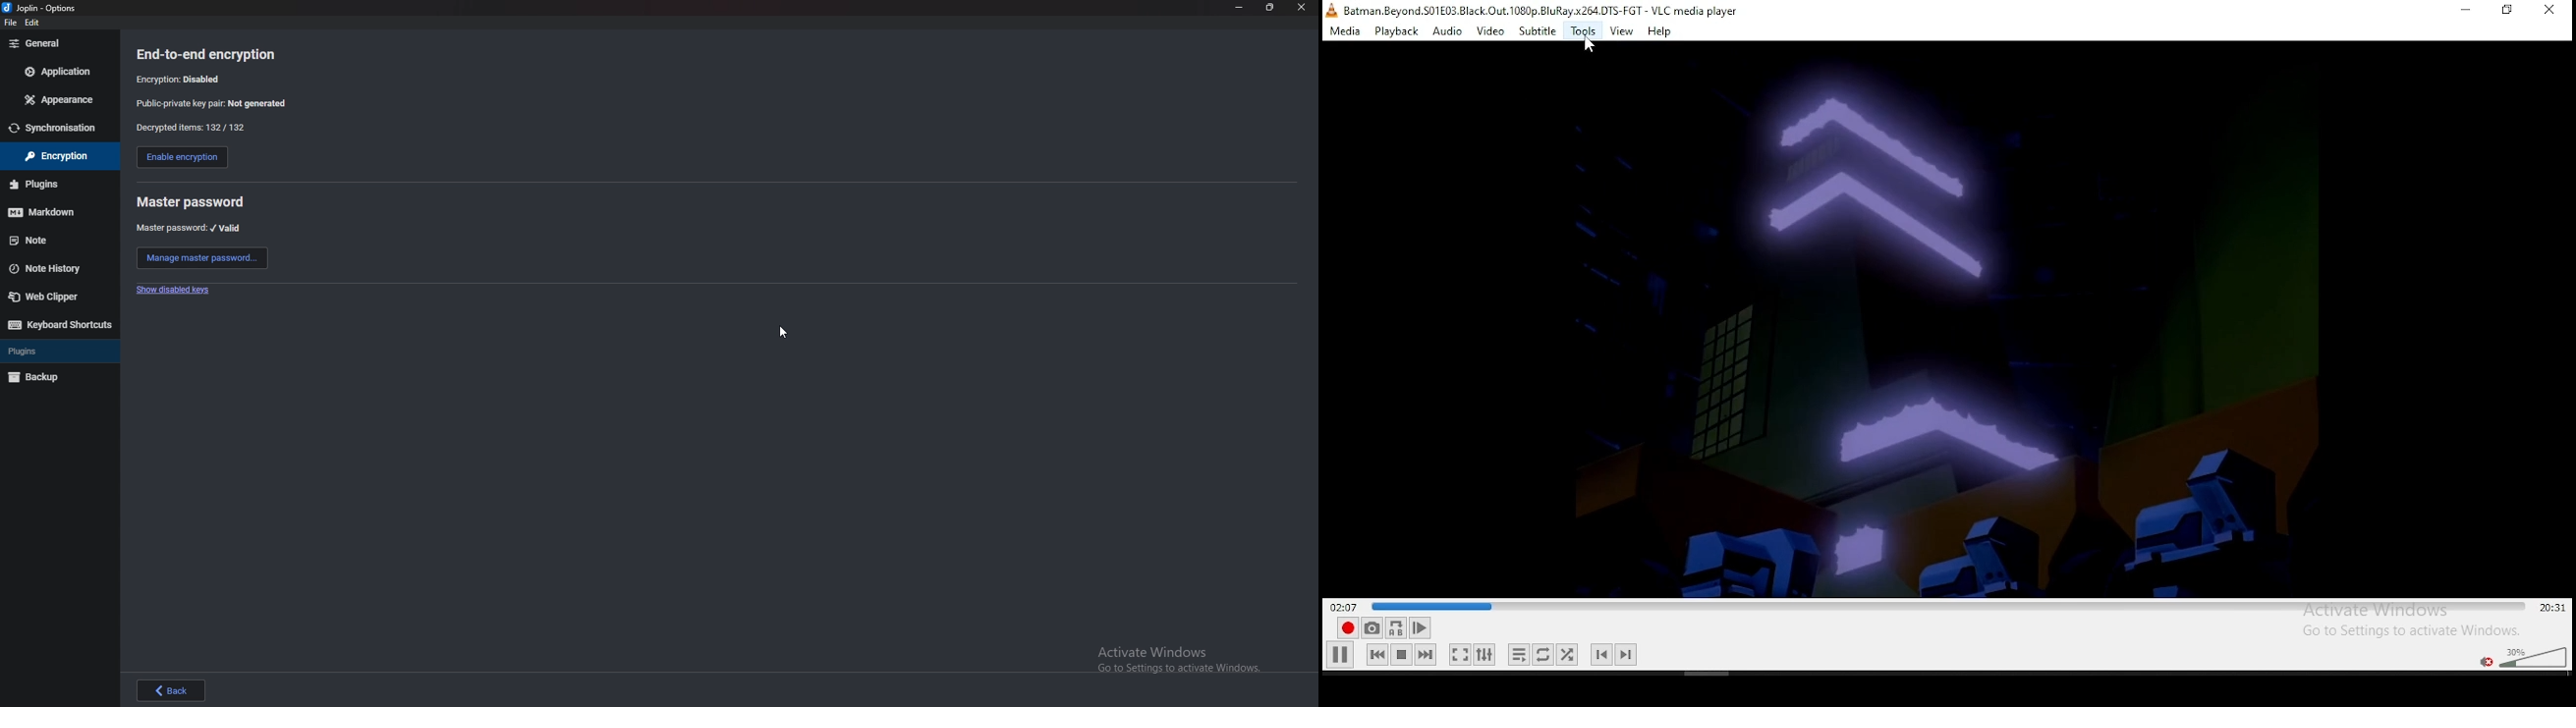 Image resolution: width=2576 pixels, height=728 pixels. I want to click on encryption, so click(182, 78).